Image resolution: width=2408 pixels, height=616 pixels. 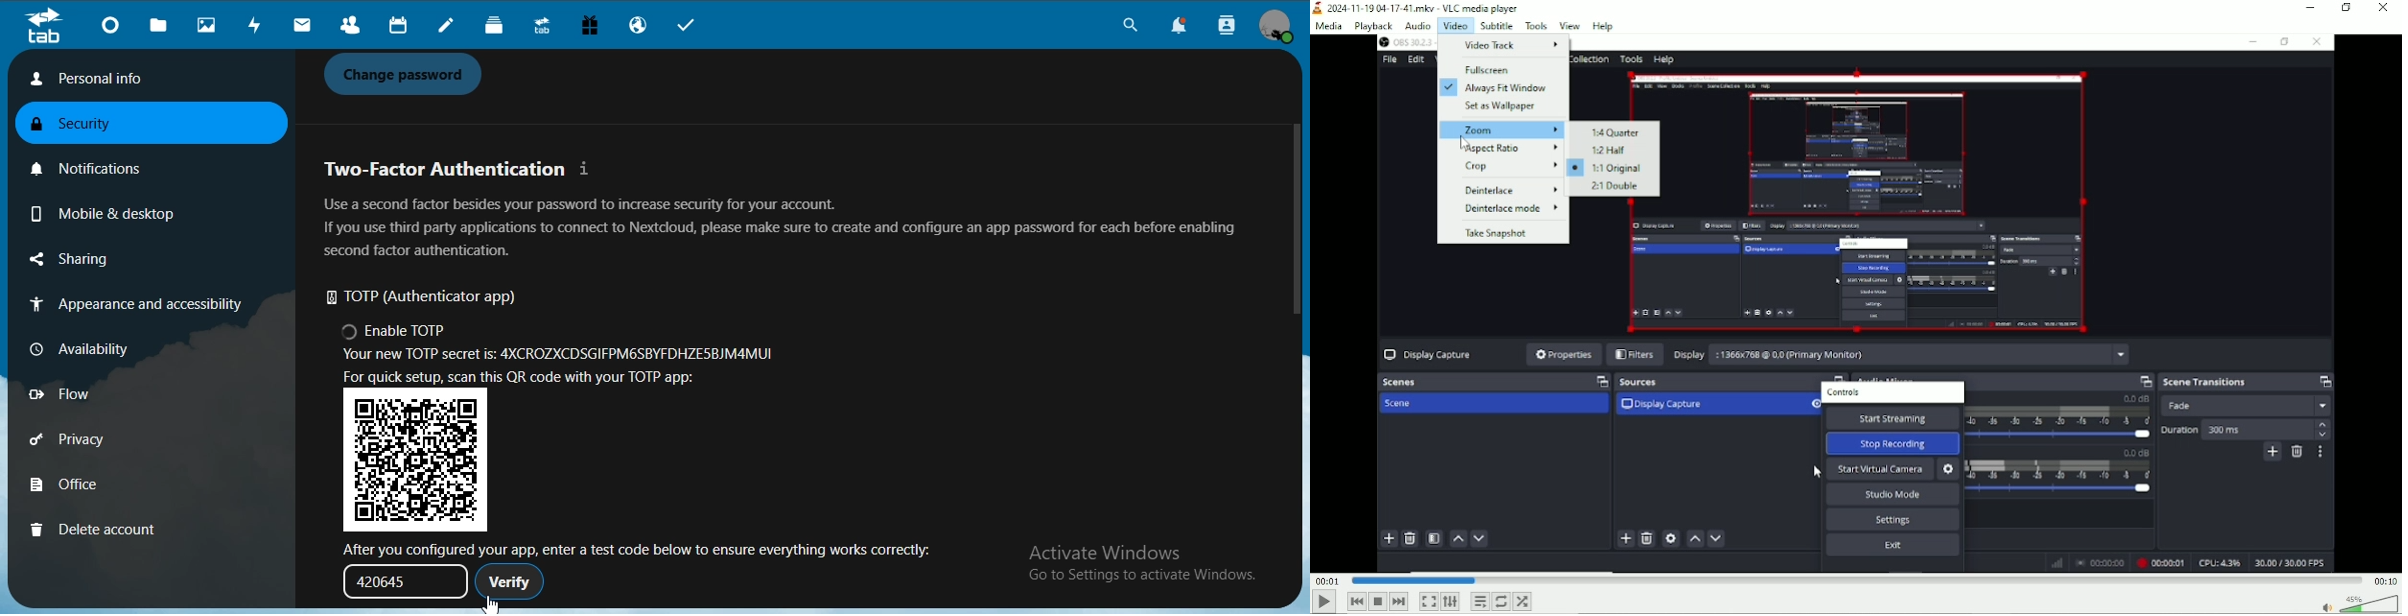 What do you see at coordinates (510, 581) in the screenshot?
I see `verify` at bounding box center [510, 581].